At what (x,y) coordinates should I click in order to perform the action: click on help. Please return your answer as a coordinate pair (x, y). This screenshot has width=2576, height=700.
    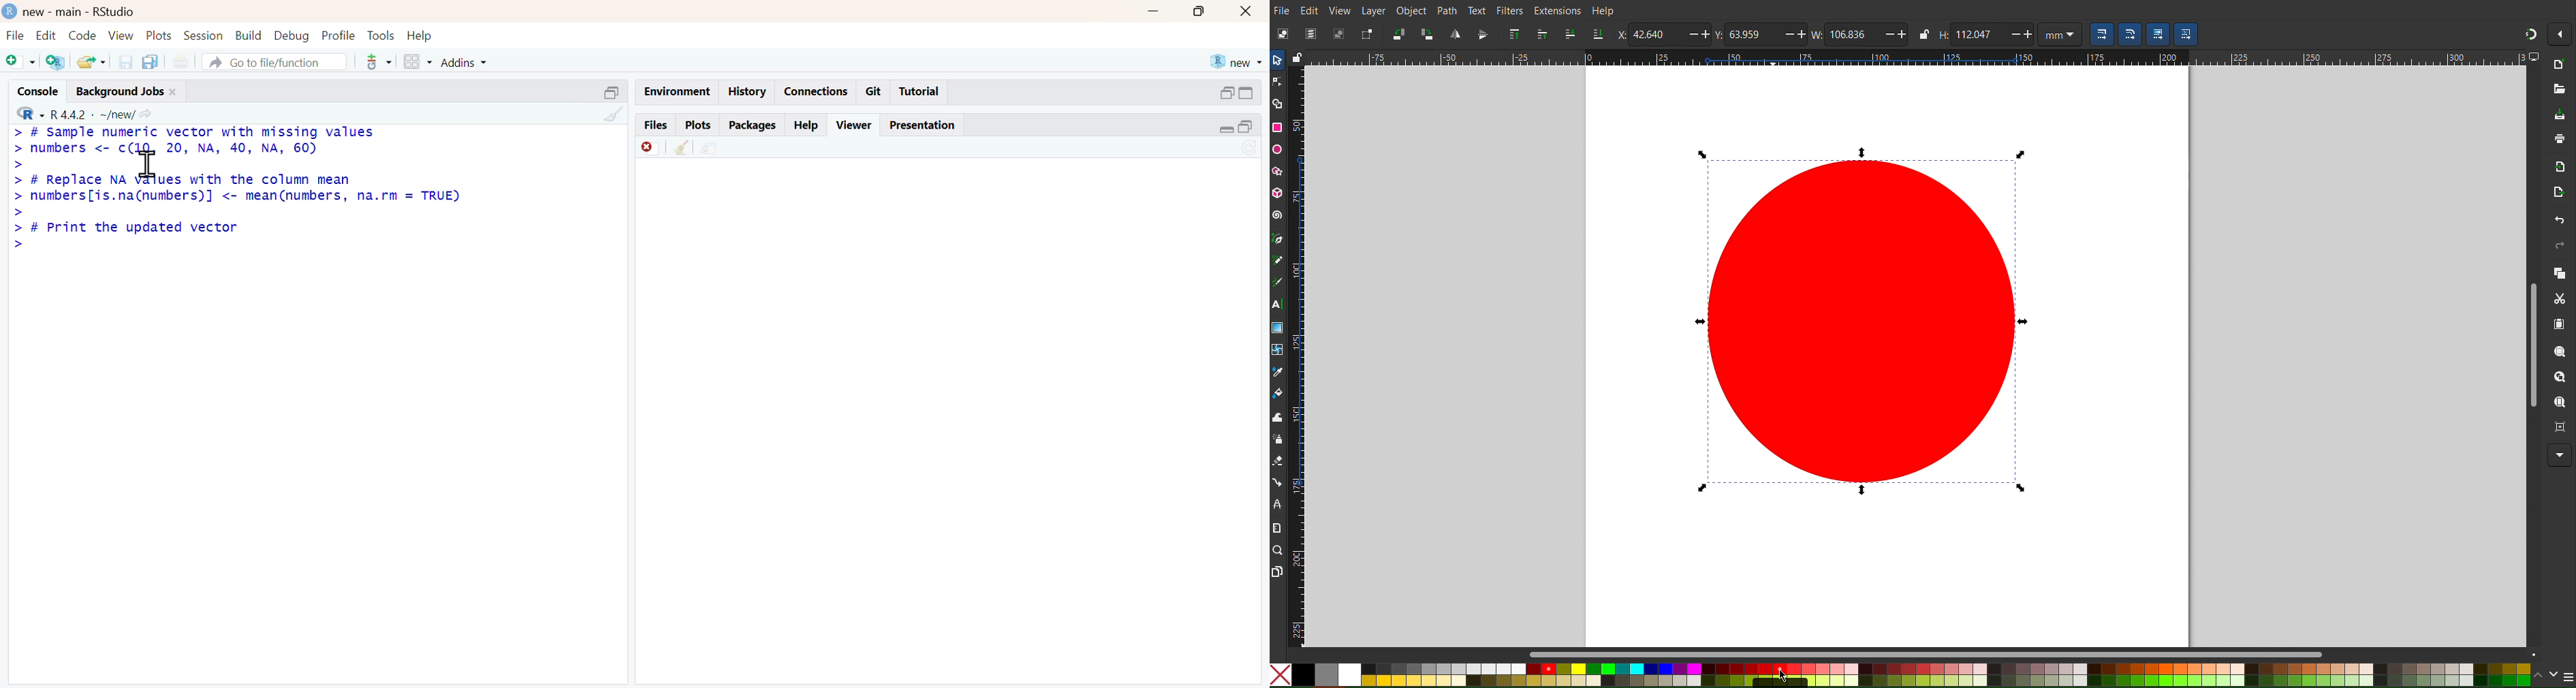
    Looking at the image, I should click on (419, 37).